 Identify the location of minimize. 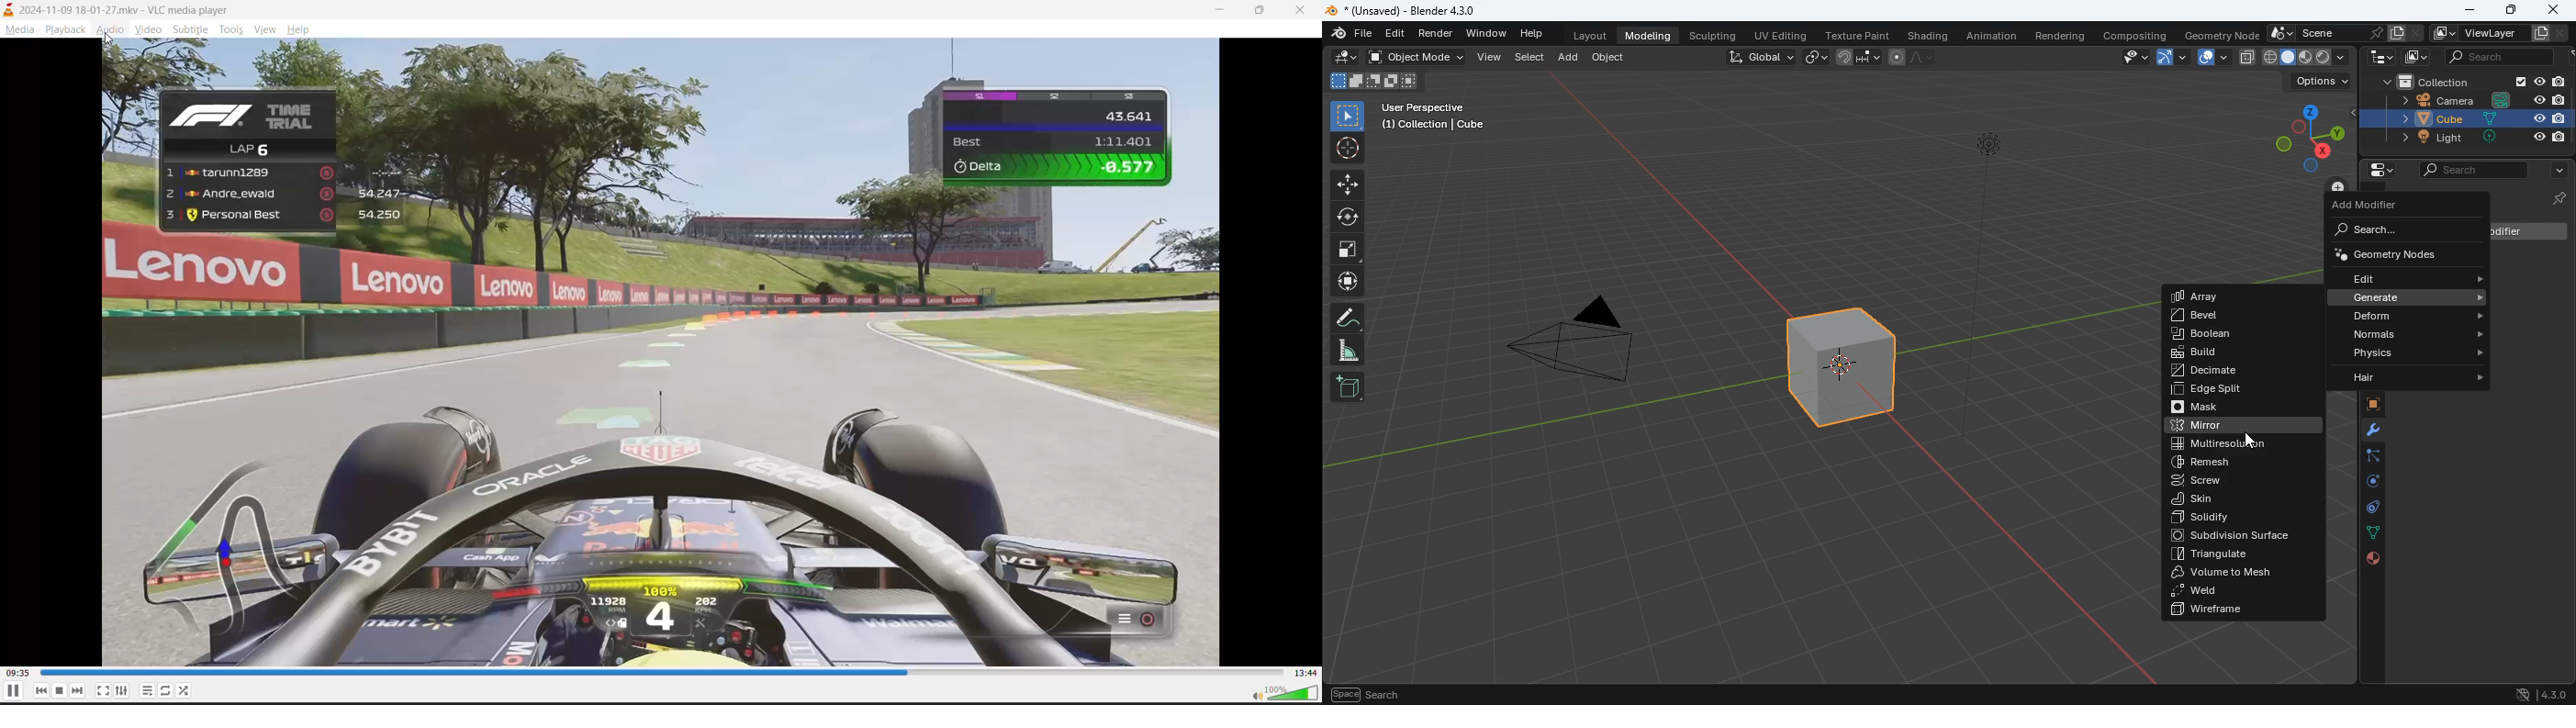
(1226, 10).